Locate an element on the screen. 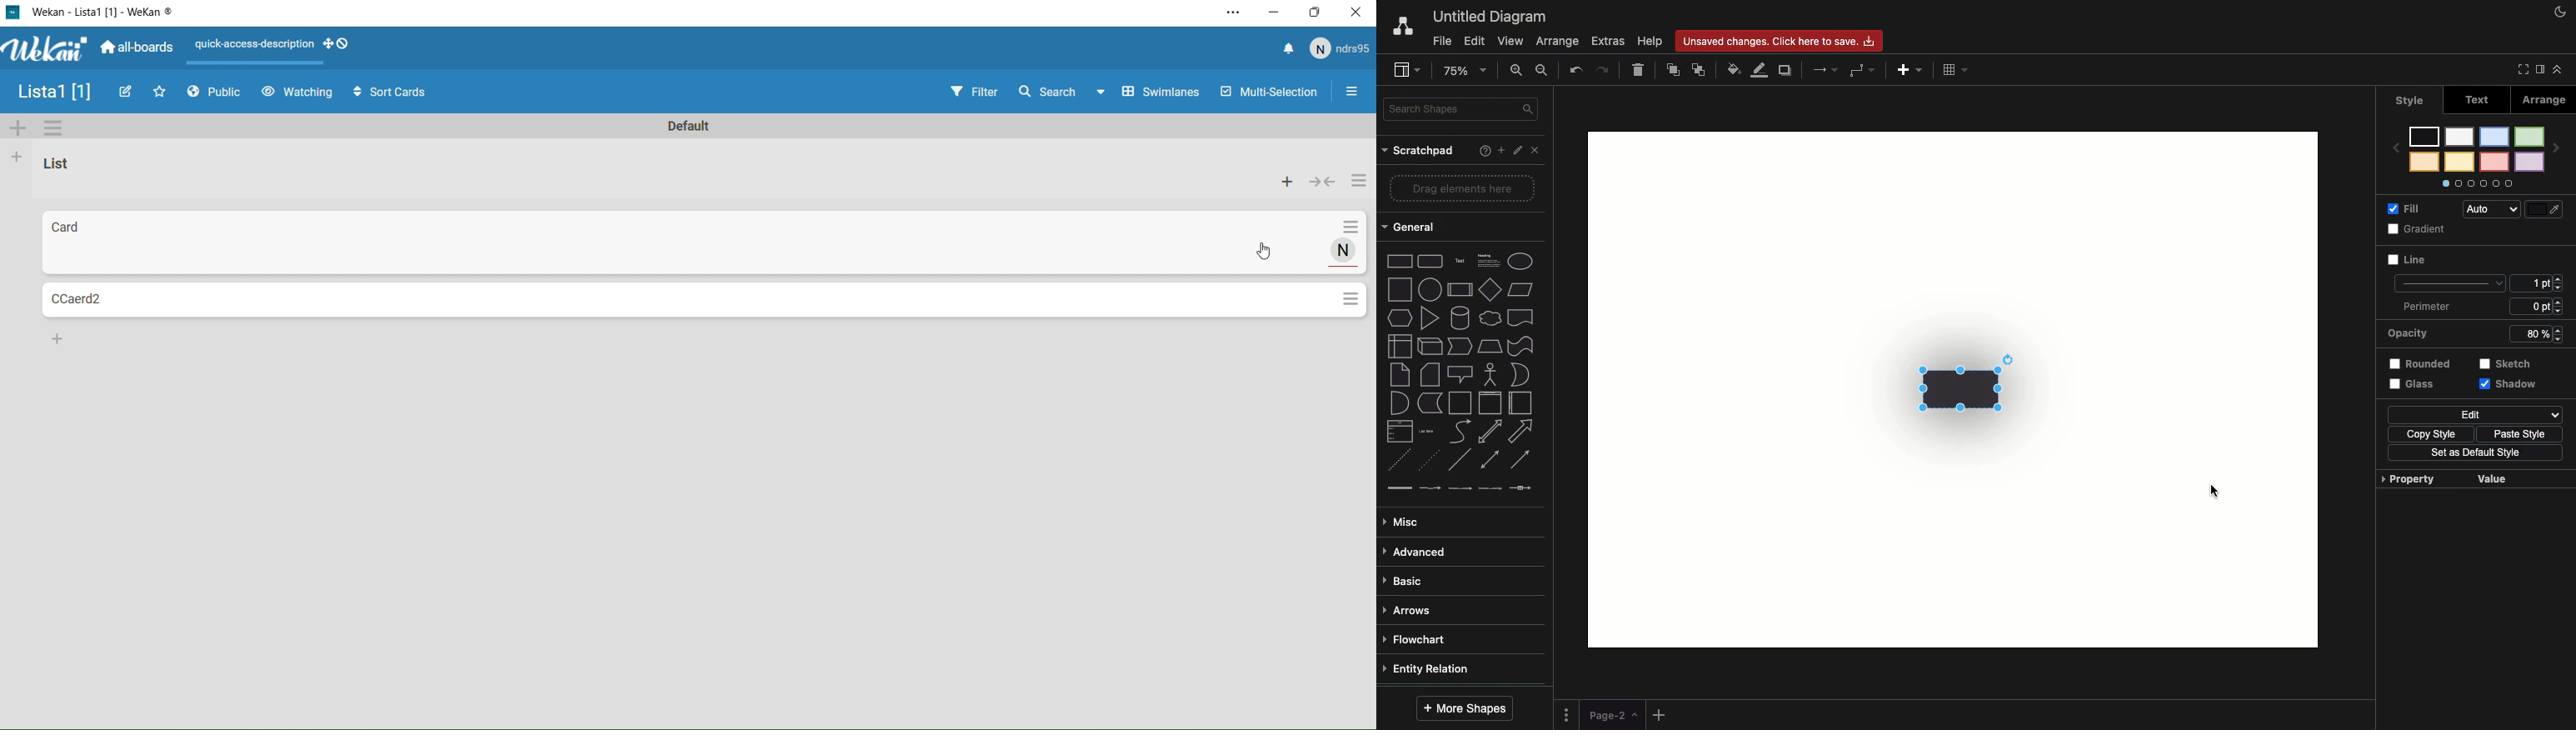  vertical container is located at coordinates (1489, 404).